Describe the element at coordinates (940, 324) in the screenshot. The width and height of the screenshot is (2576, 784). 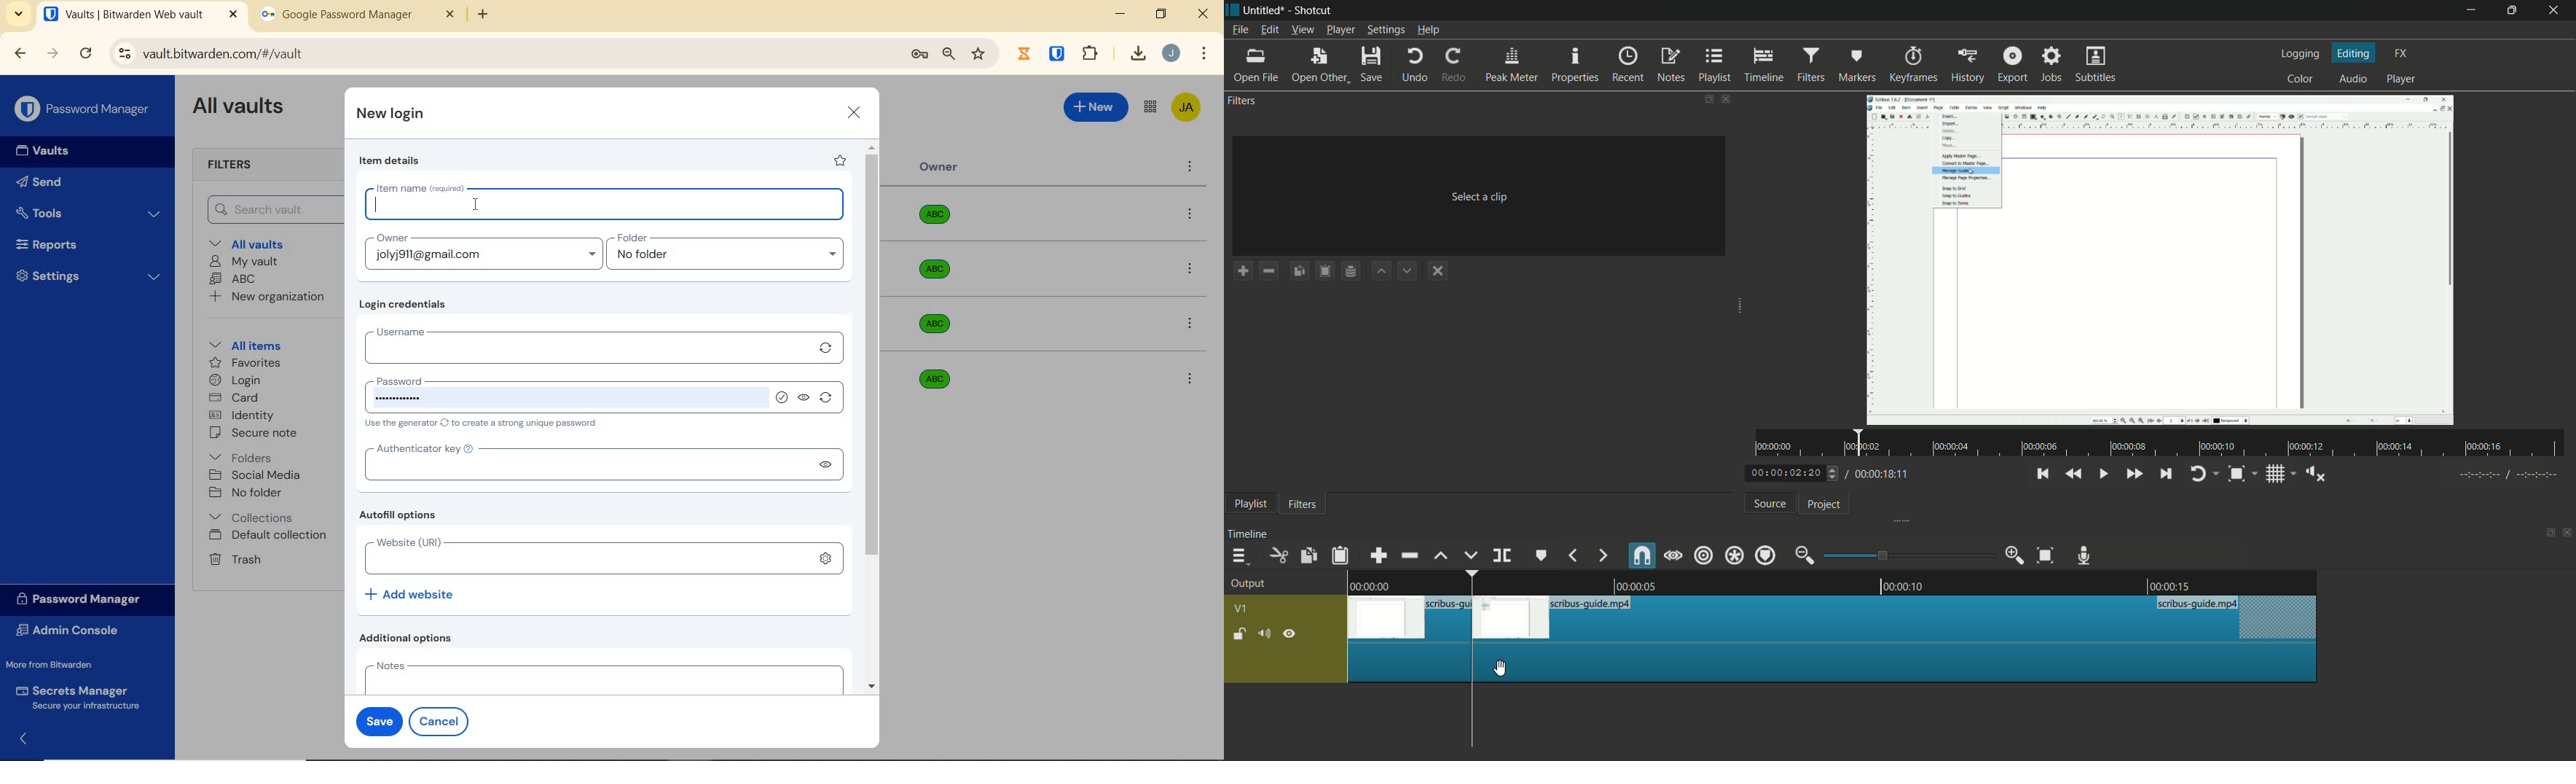
I see `Owner organization` at that location.